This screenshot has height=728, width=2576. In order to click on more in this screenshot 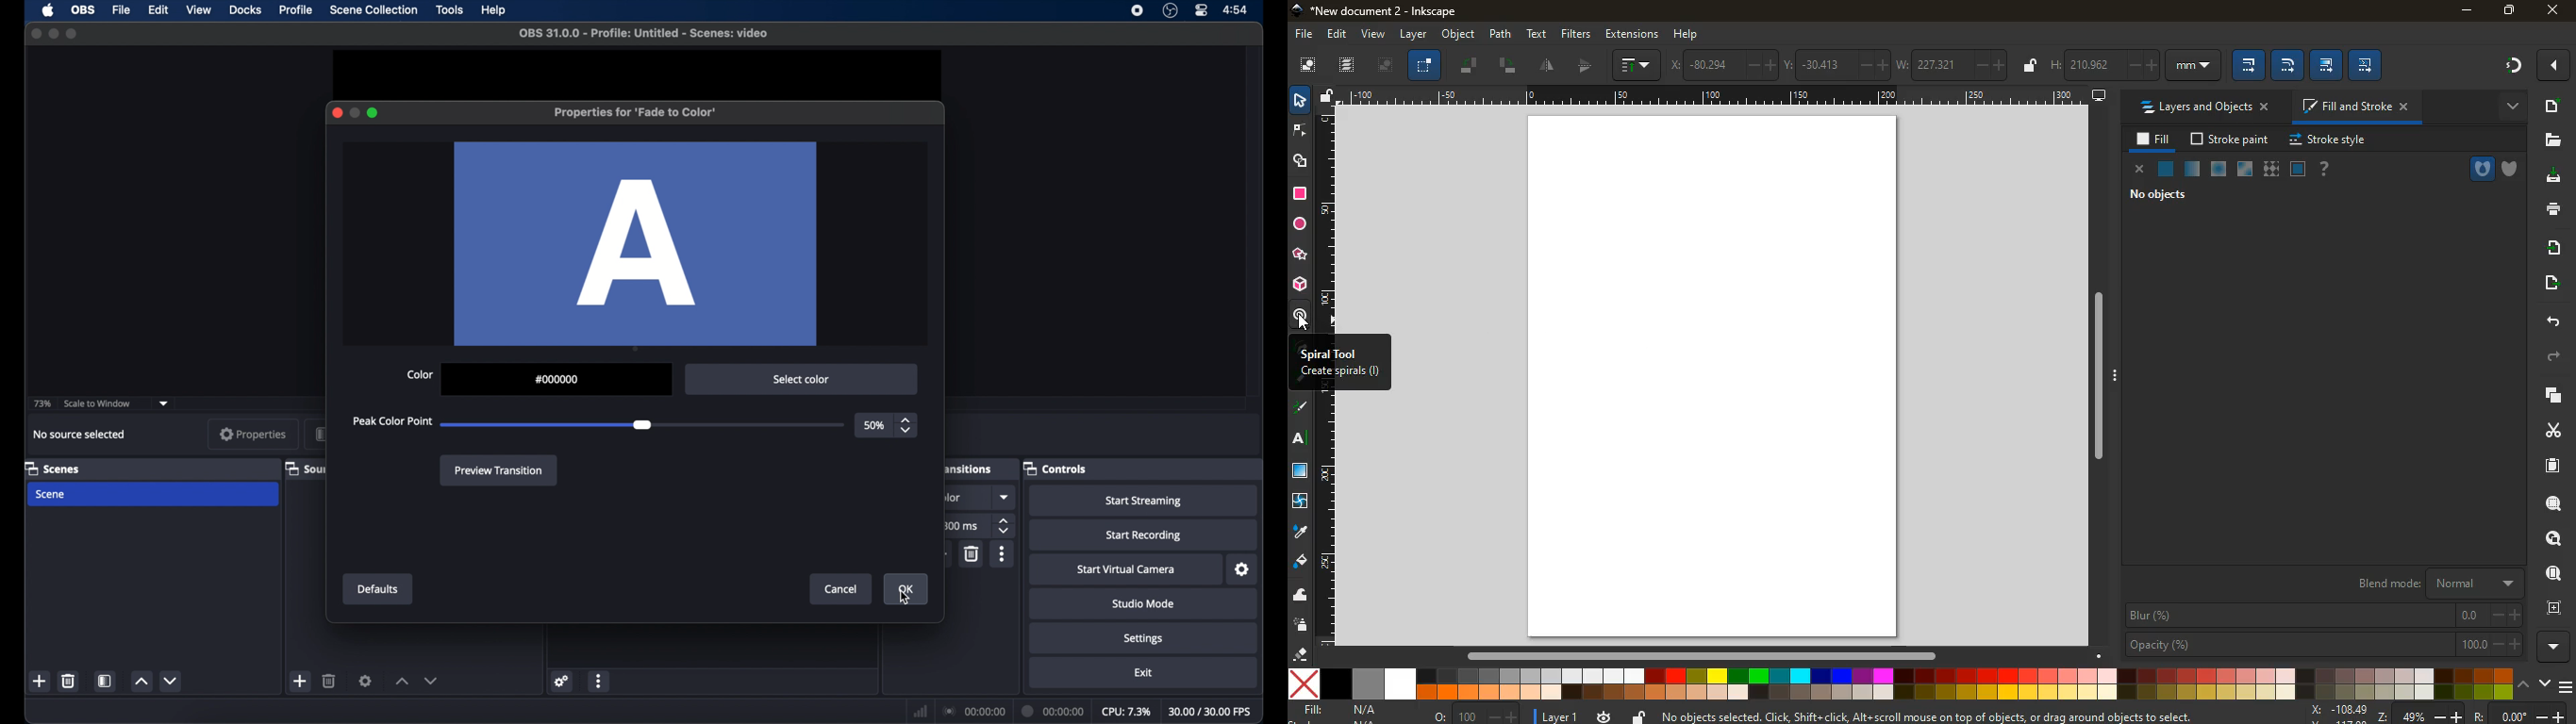, I will do `click(2508, 108)`.